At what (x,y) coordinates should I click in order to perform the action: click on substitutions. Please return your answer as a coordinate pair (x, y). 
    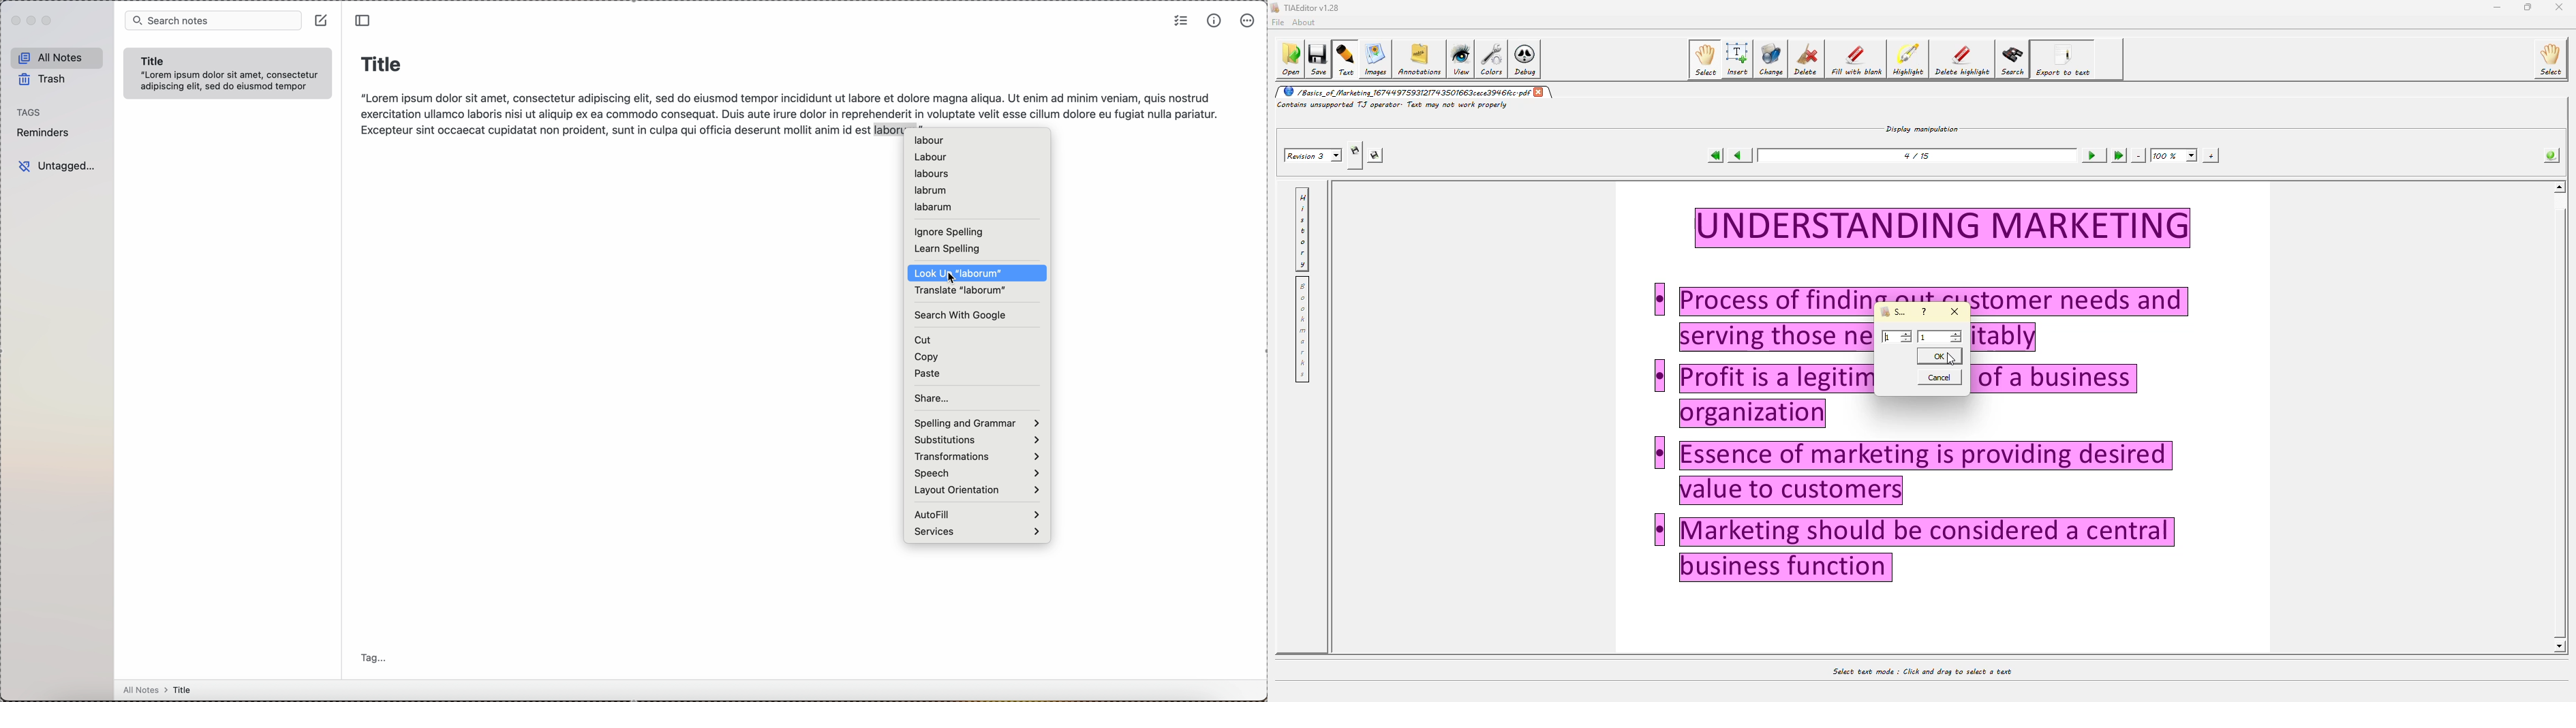
    Looking at the image, I should click on (976, 441).